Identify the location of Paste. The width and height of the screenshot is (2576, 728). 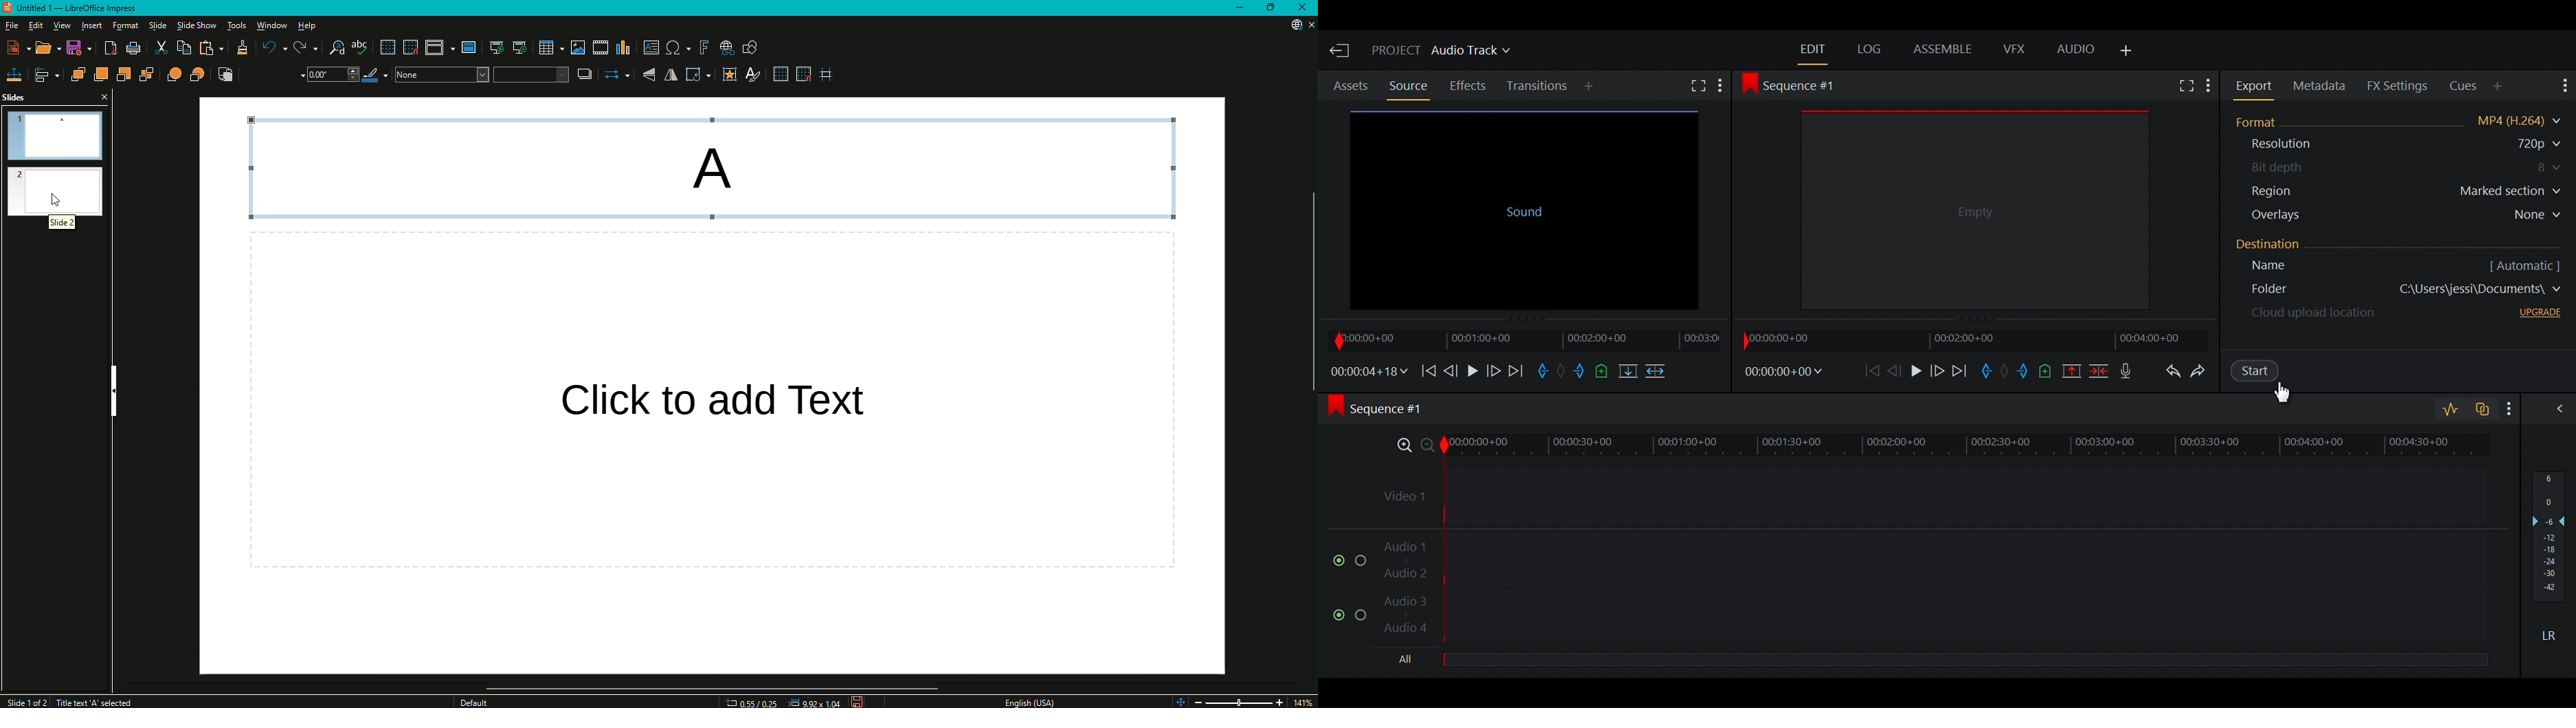
(210, 49).